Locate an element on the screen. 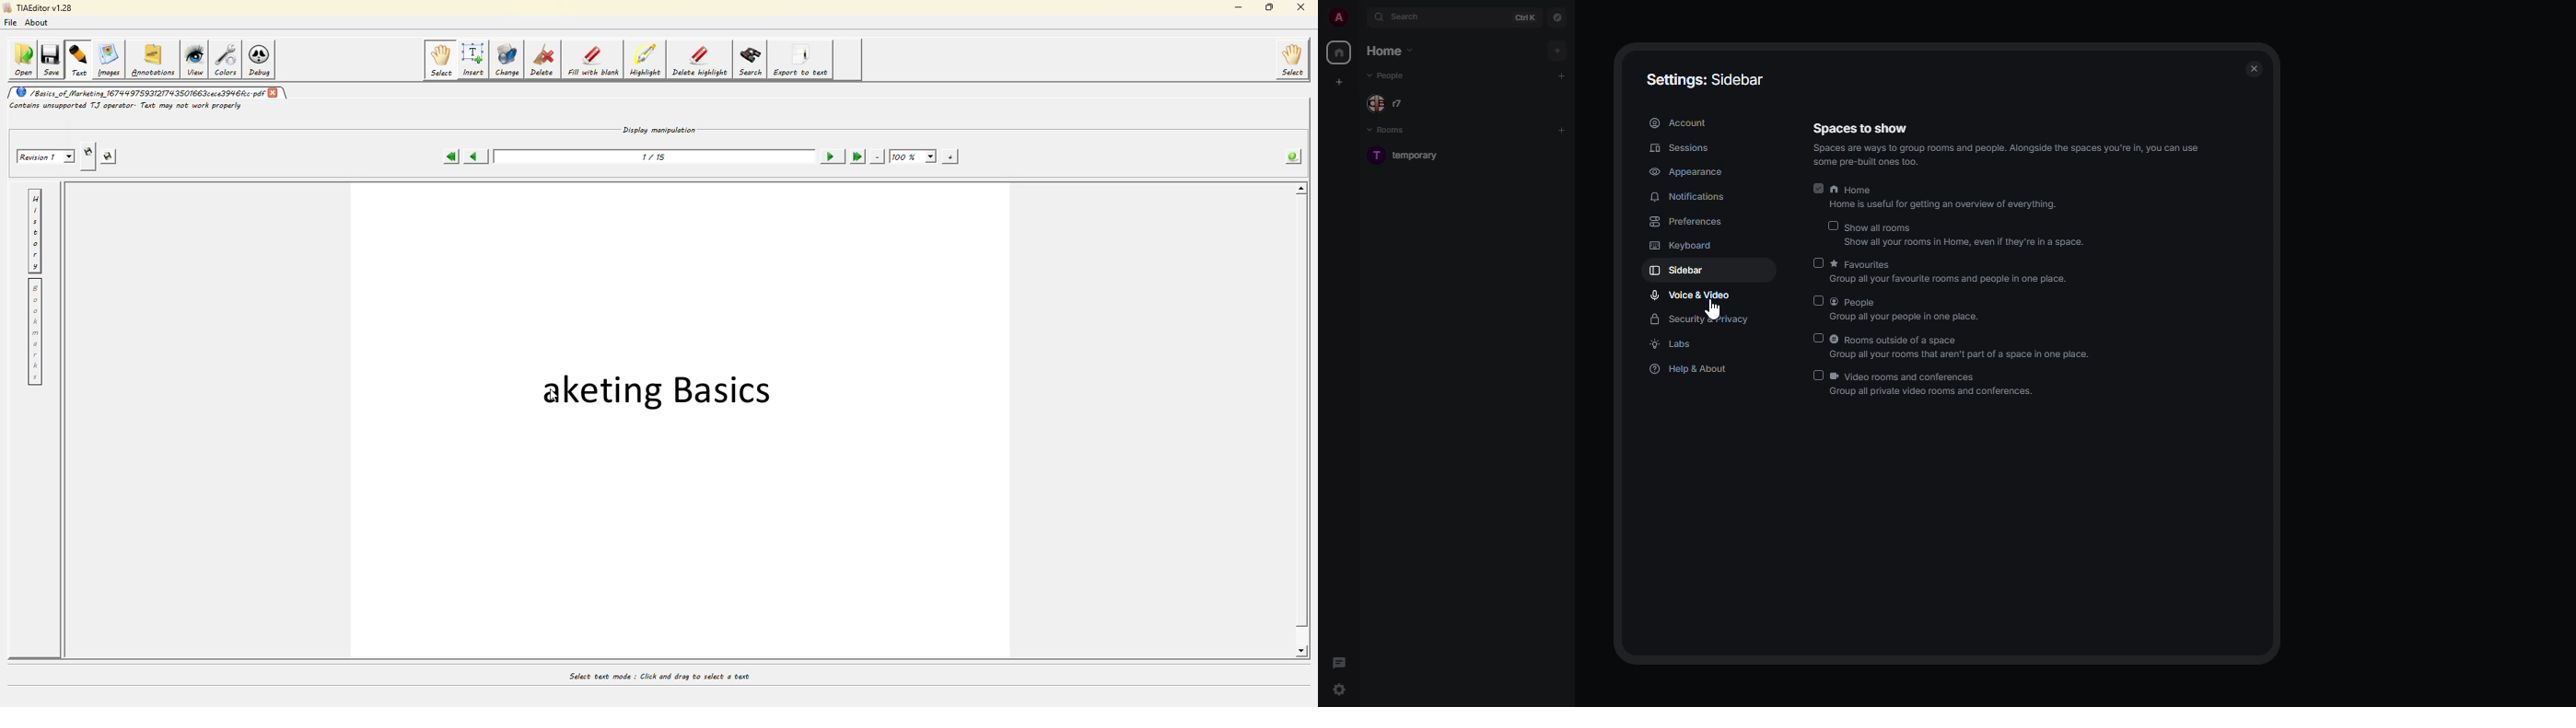  disabled is located at coordinates (1835, 225).